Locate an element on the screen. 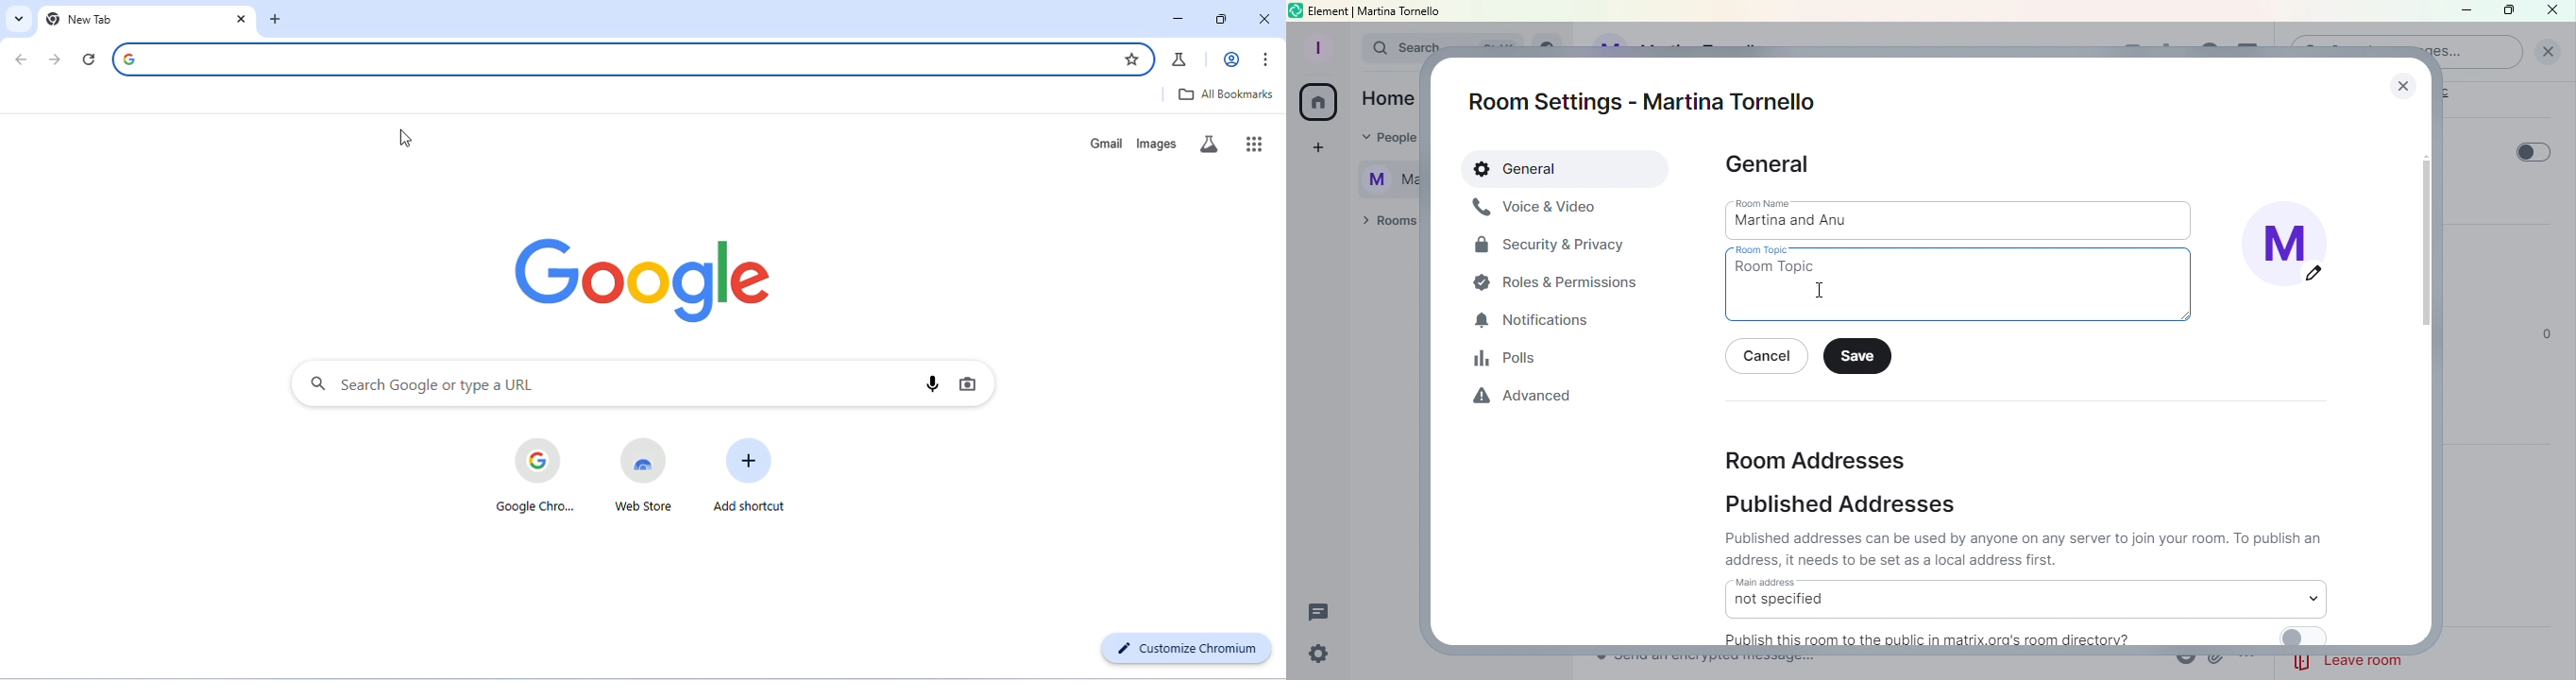  Minimize is located at coordinates (2464, 12).